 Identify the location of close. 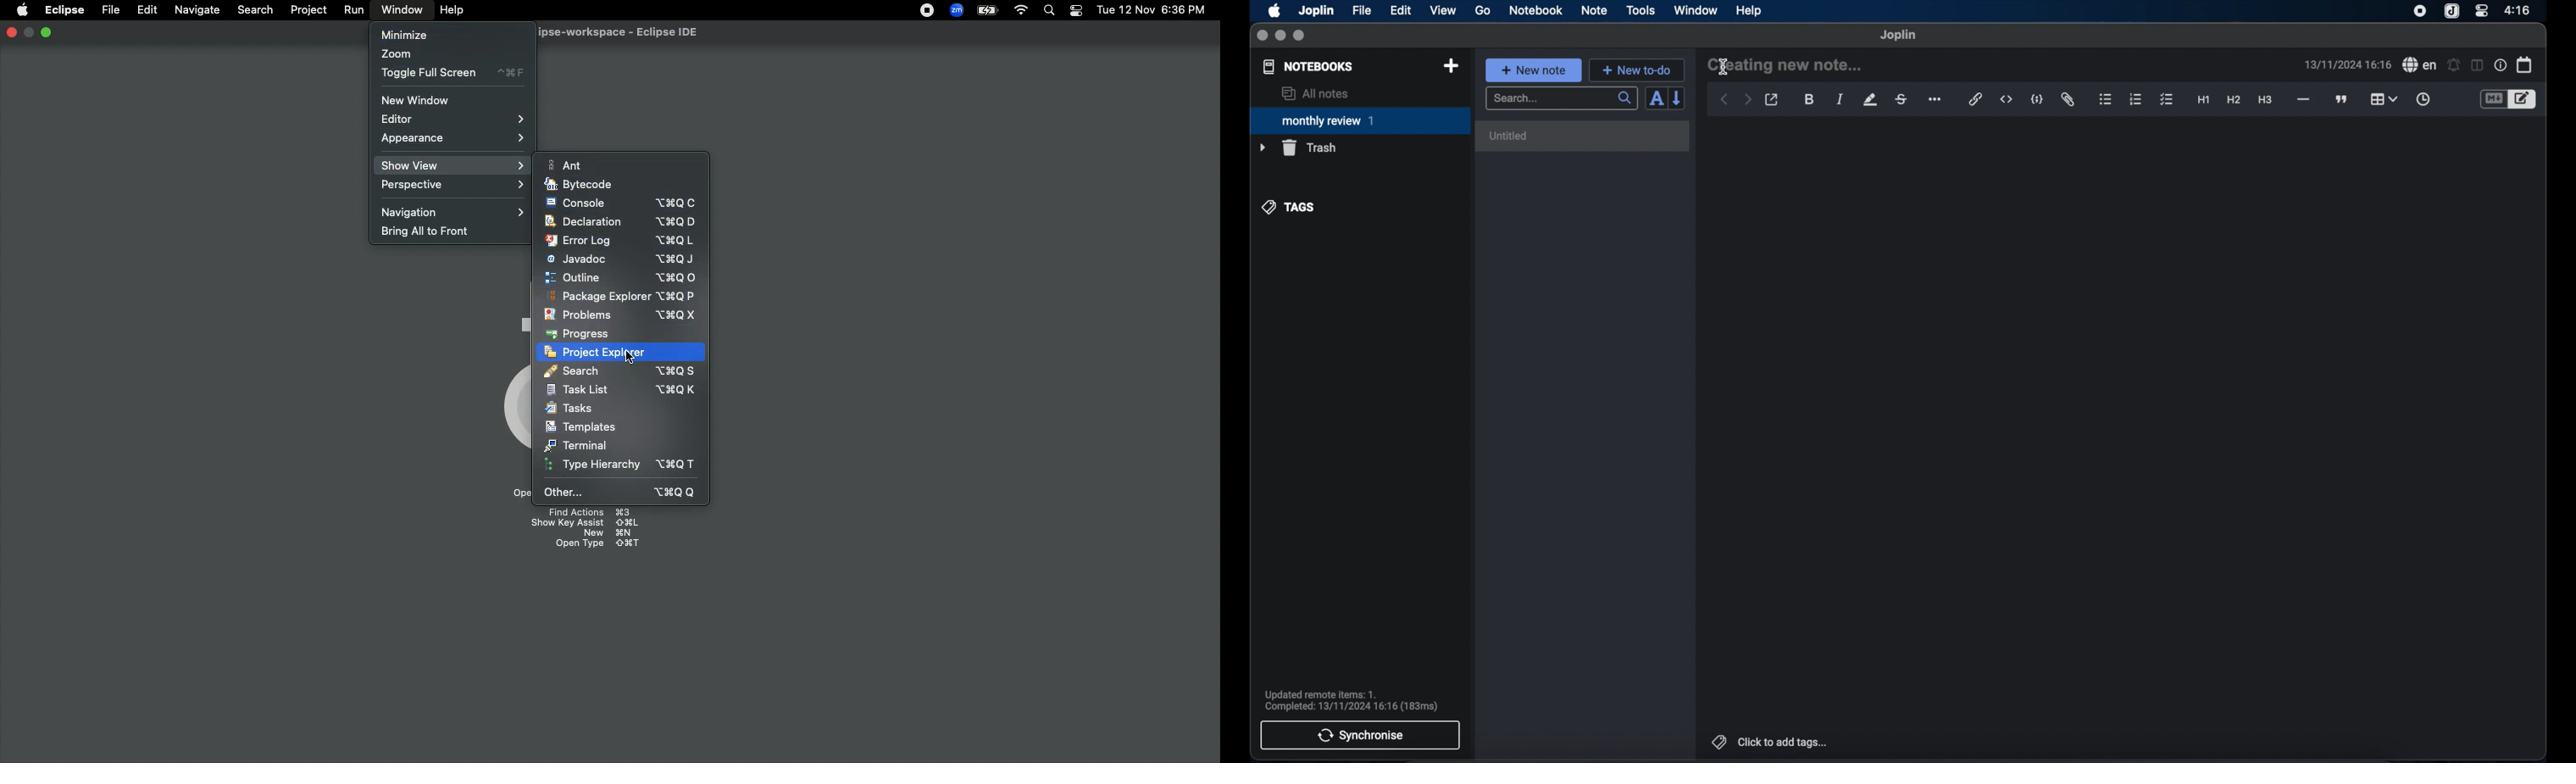
(1262, 36).